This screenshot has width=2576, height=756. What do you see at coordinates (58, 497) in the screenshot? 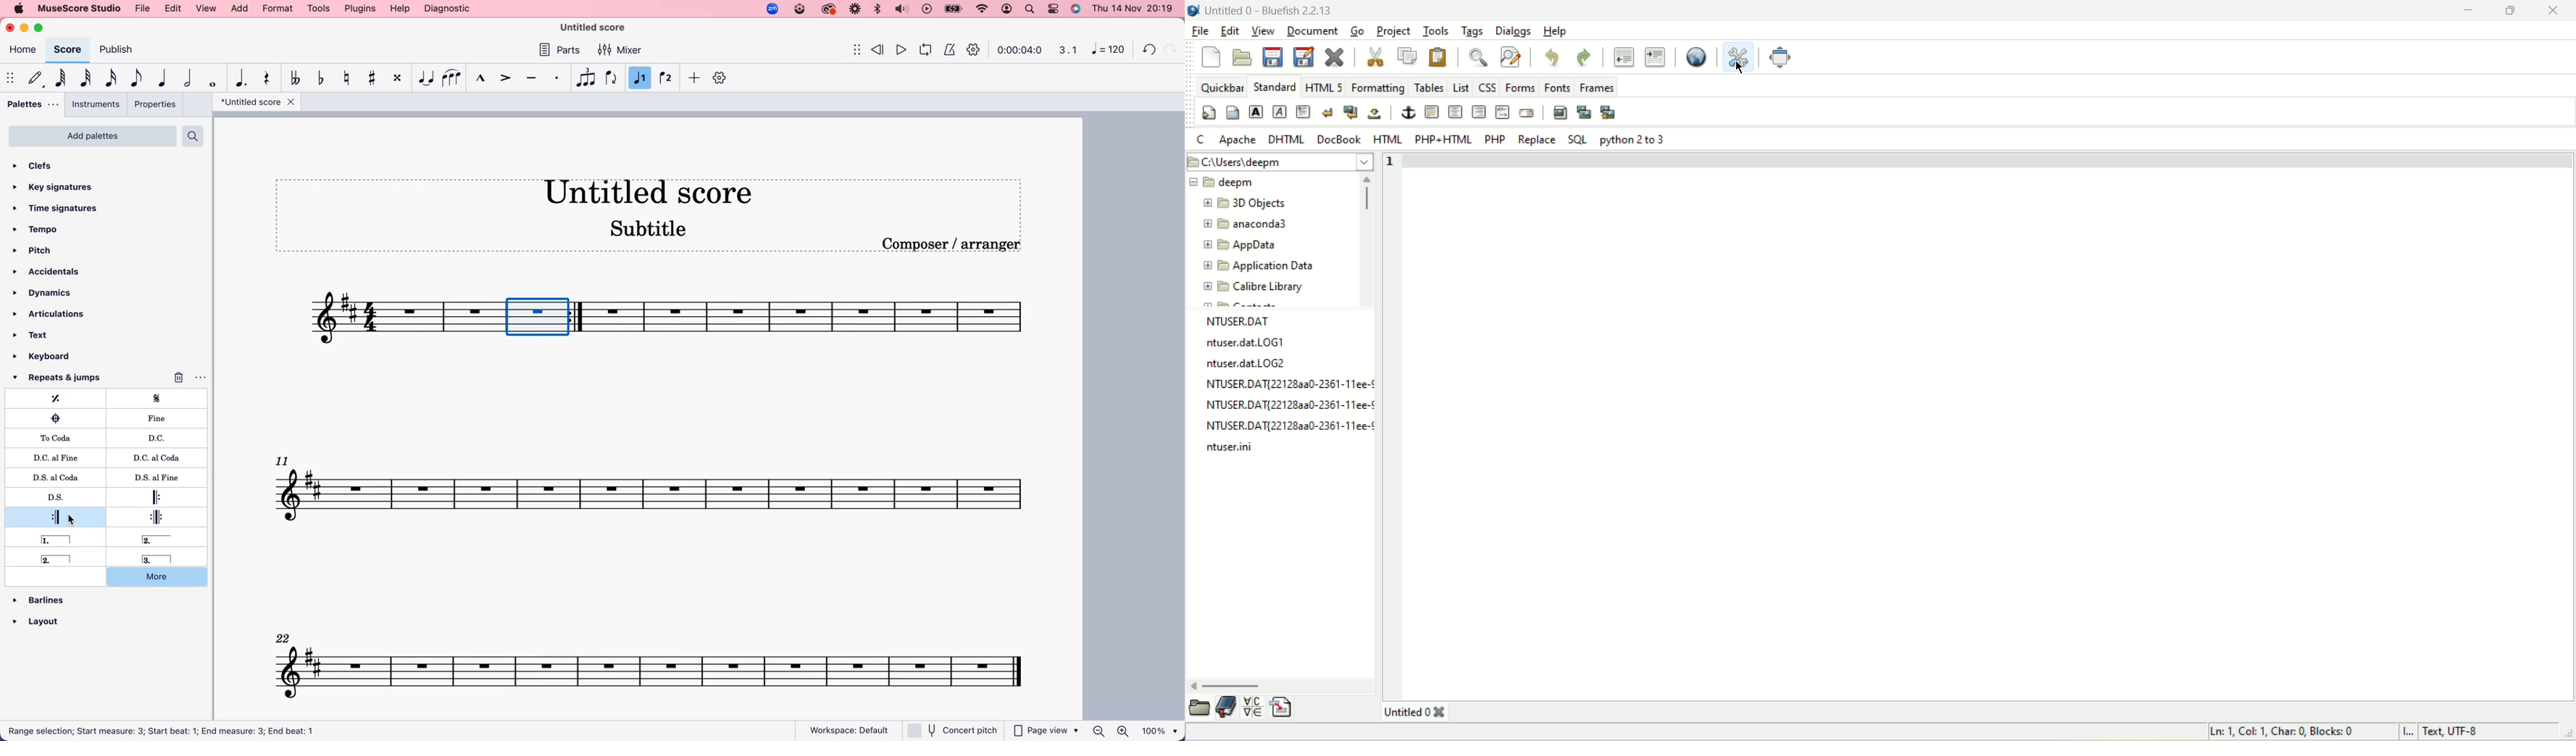
I see `d.s` at bounding box center [58, 497].